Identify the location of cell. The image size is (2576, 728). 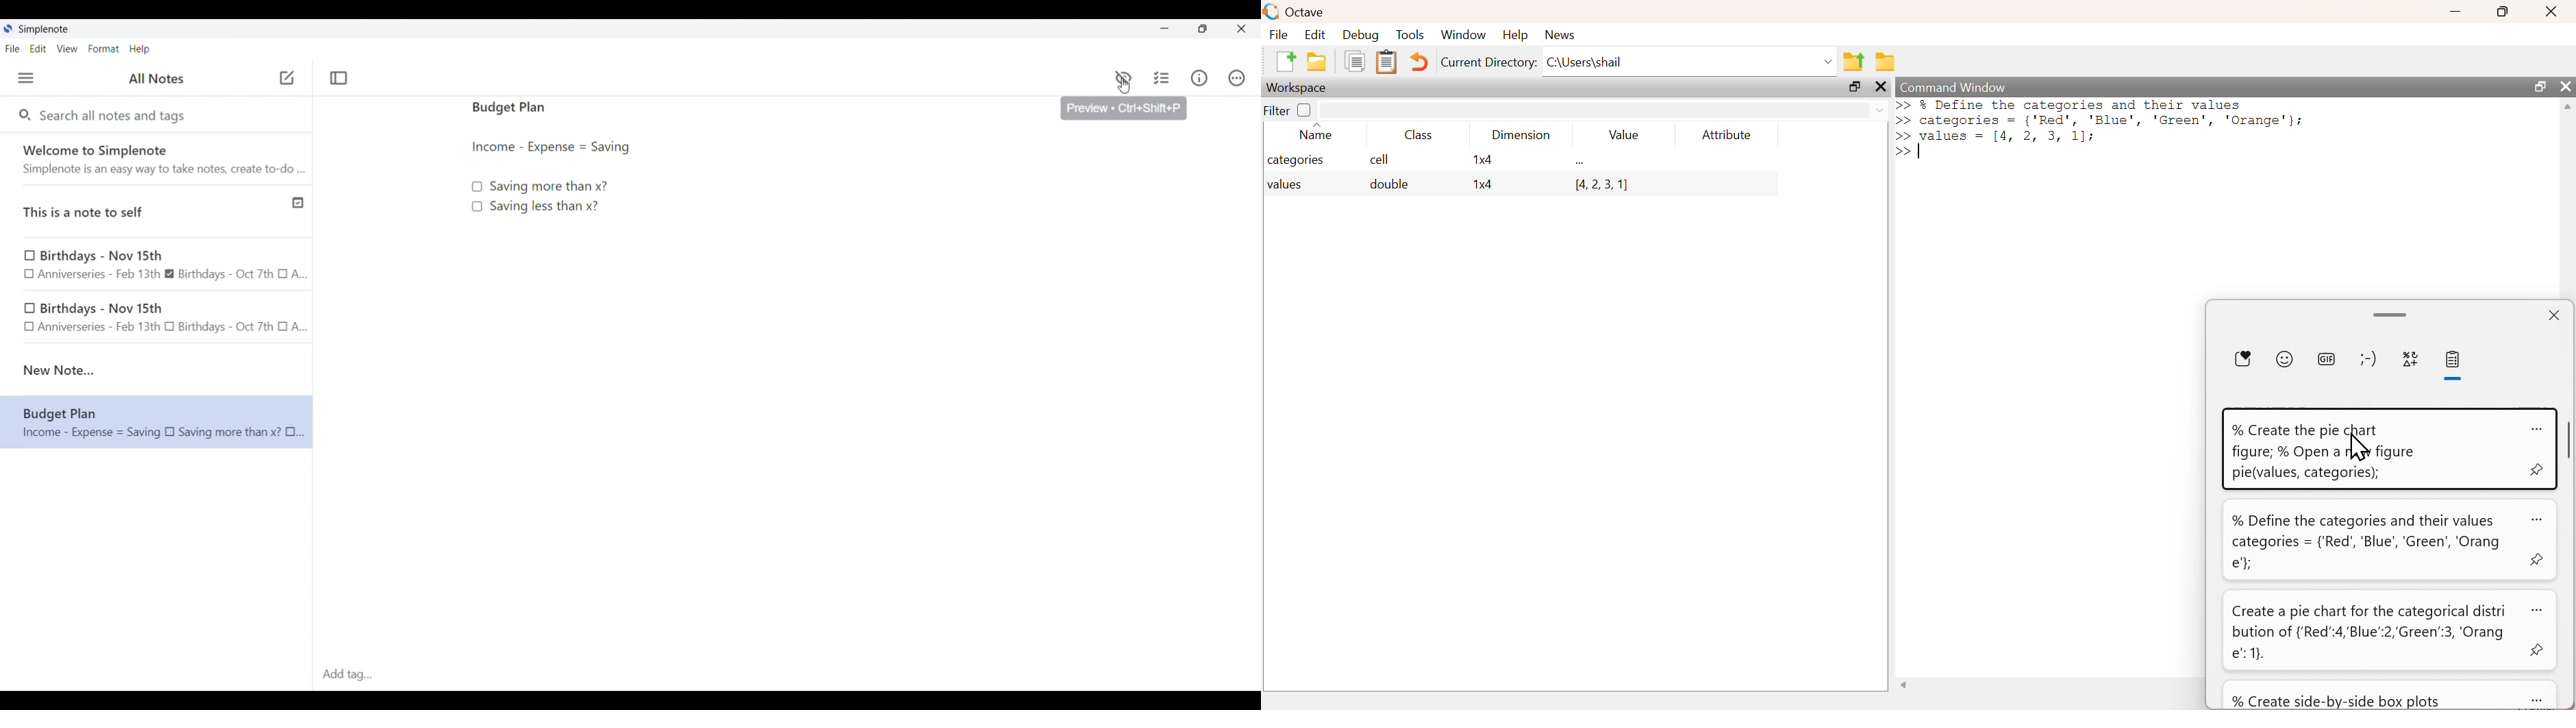
(1380, 158).